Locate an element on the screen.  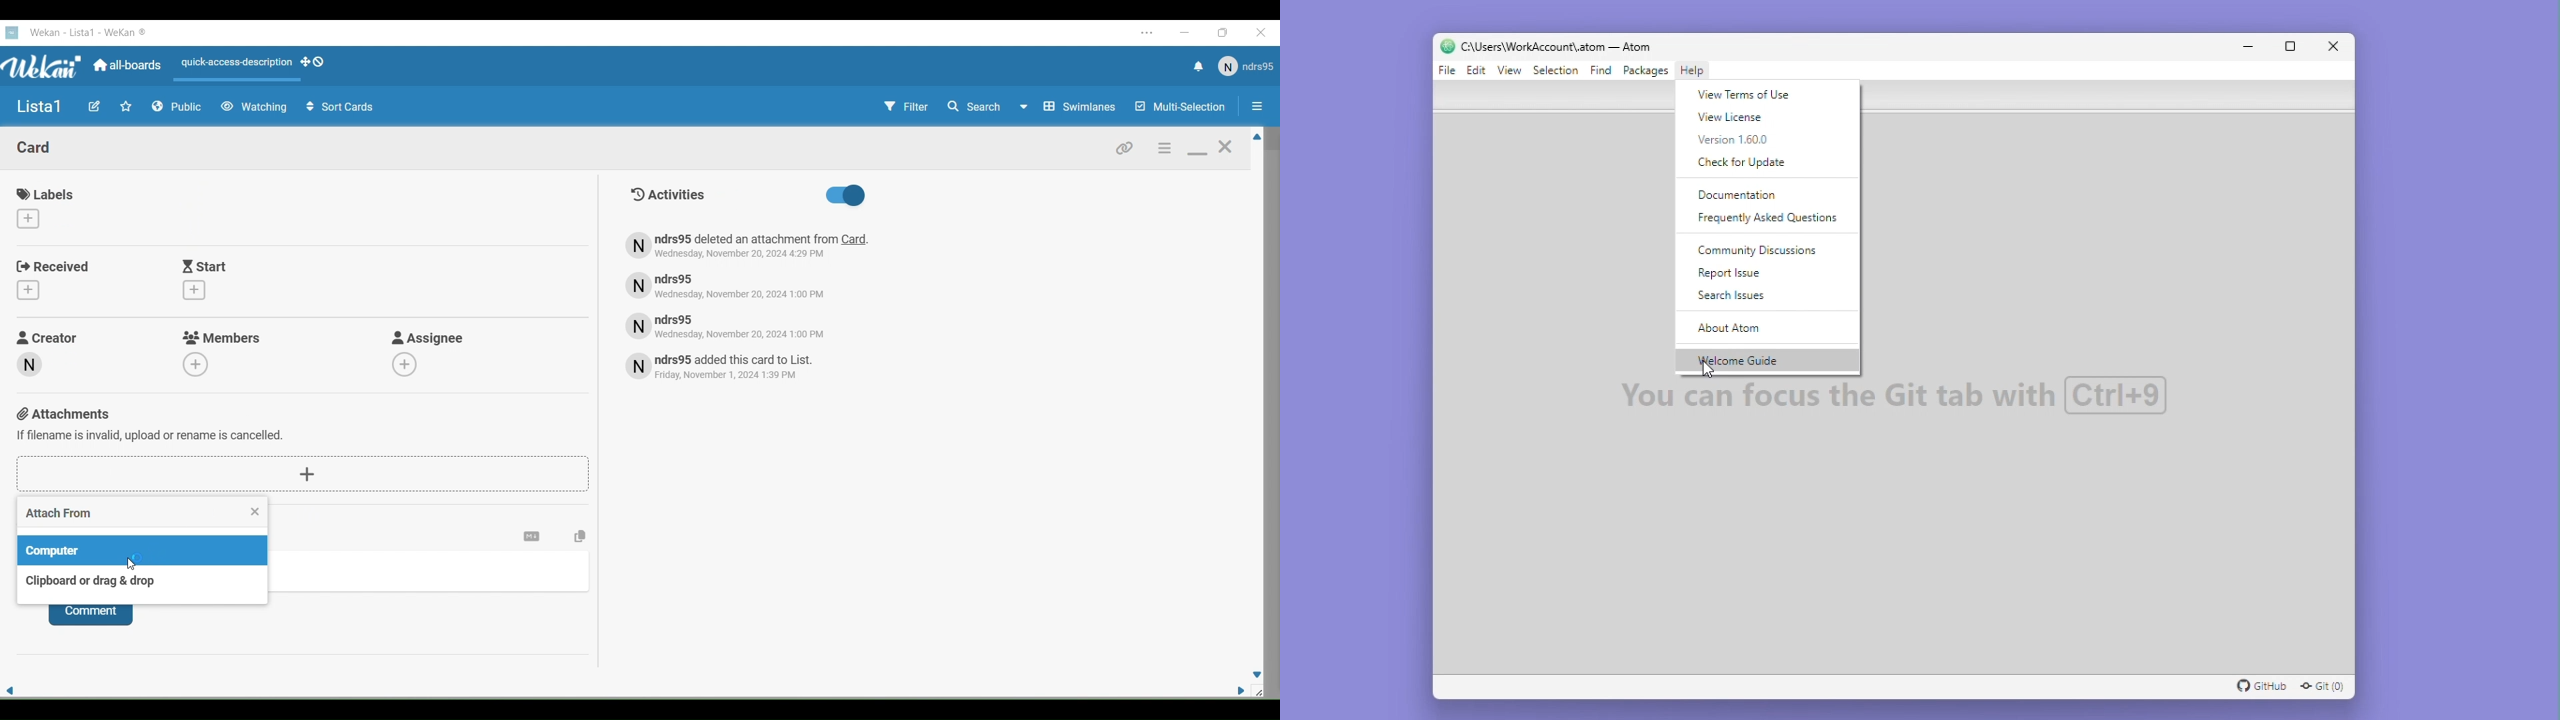
Members is located at coordinates (222, 337).